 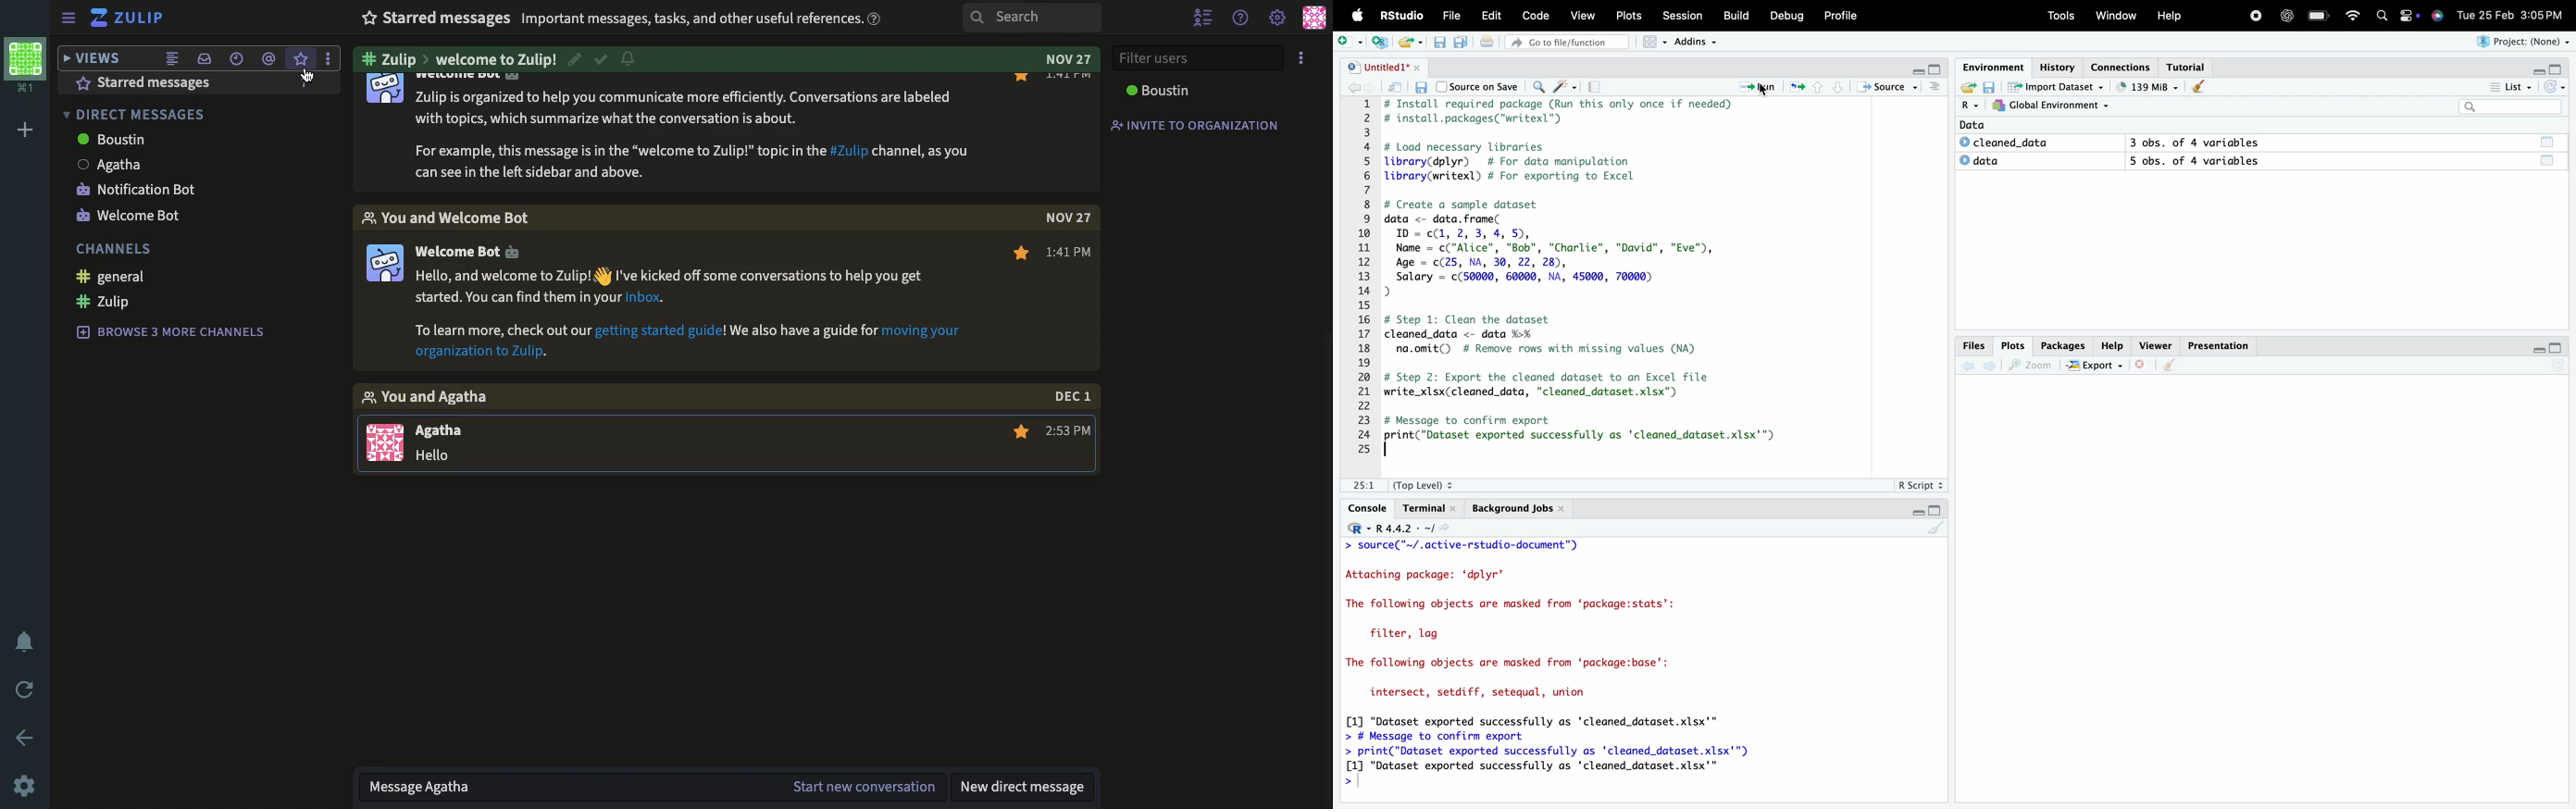 I want to click on Save current document (Ctrl + S), so click(x=1420, y=87).